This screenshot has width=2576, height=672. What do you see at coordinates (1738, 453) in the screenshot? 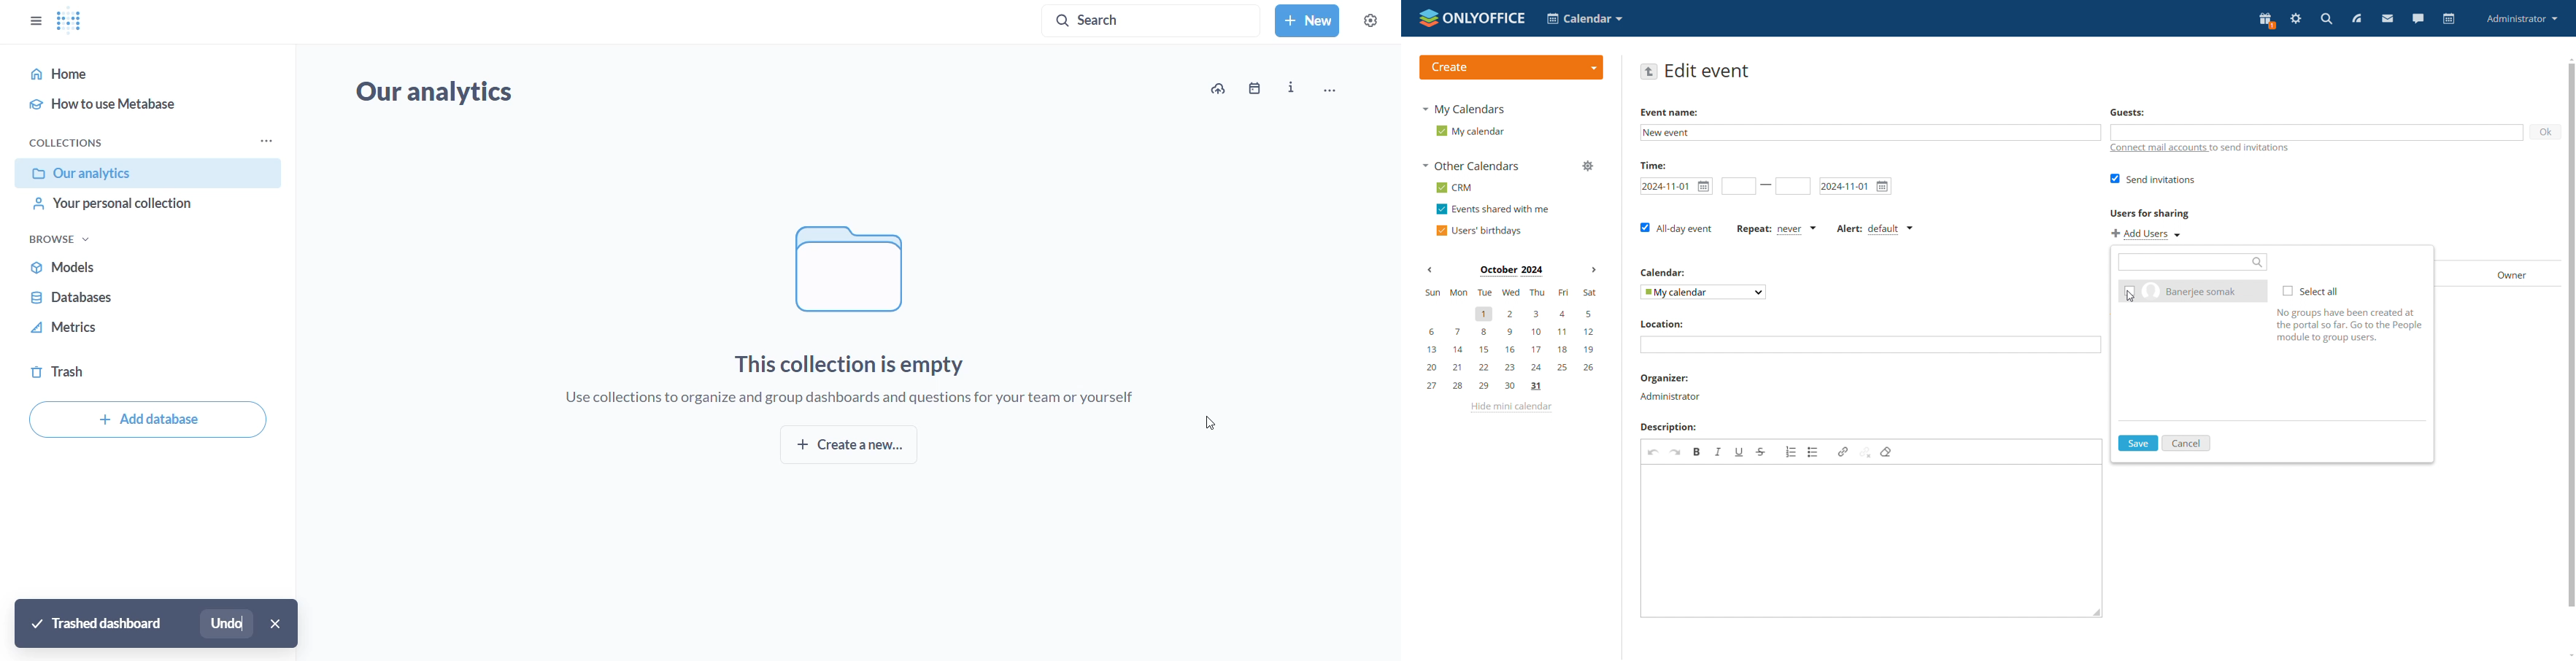
I see `underline` at bounding box center [1738, 453].